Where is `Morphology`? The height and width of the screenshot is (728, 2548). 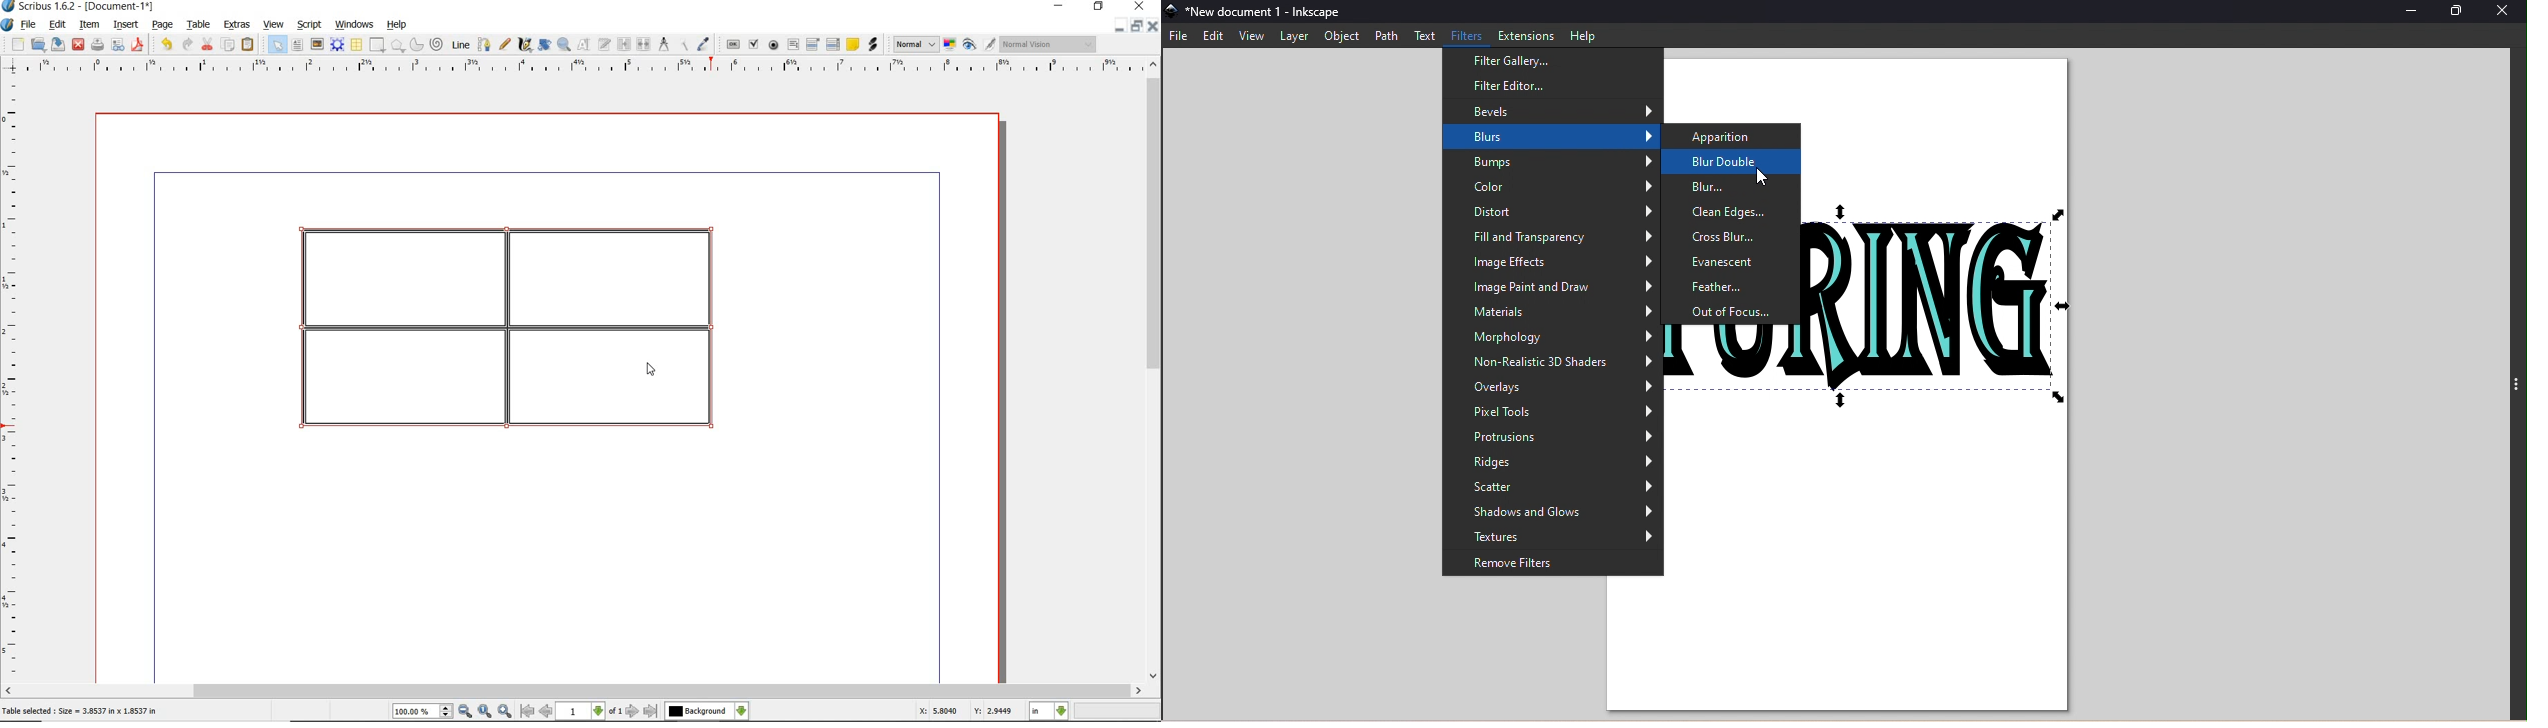
Morphology is located at coordinates (1553, 339).